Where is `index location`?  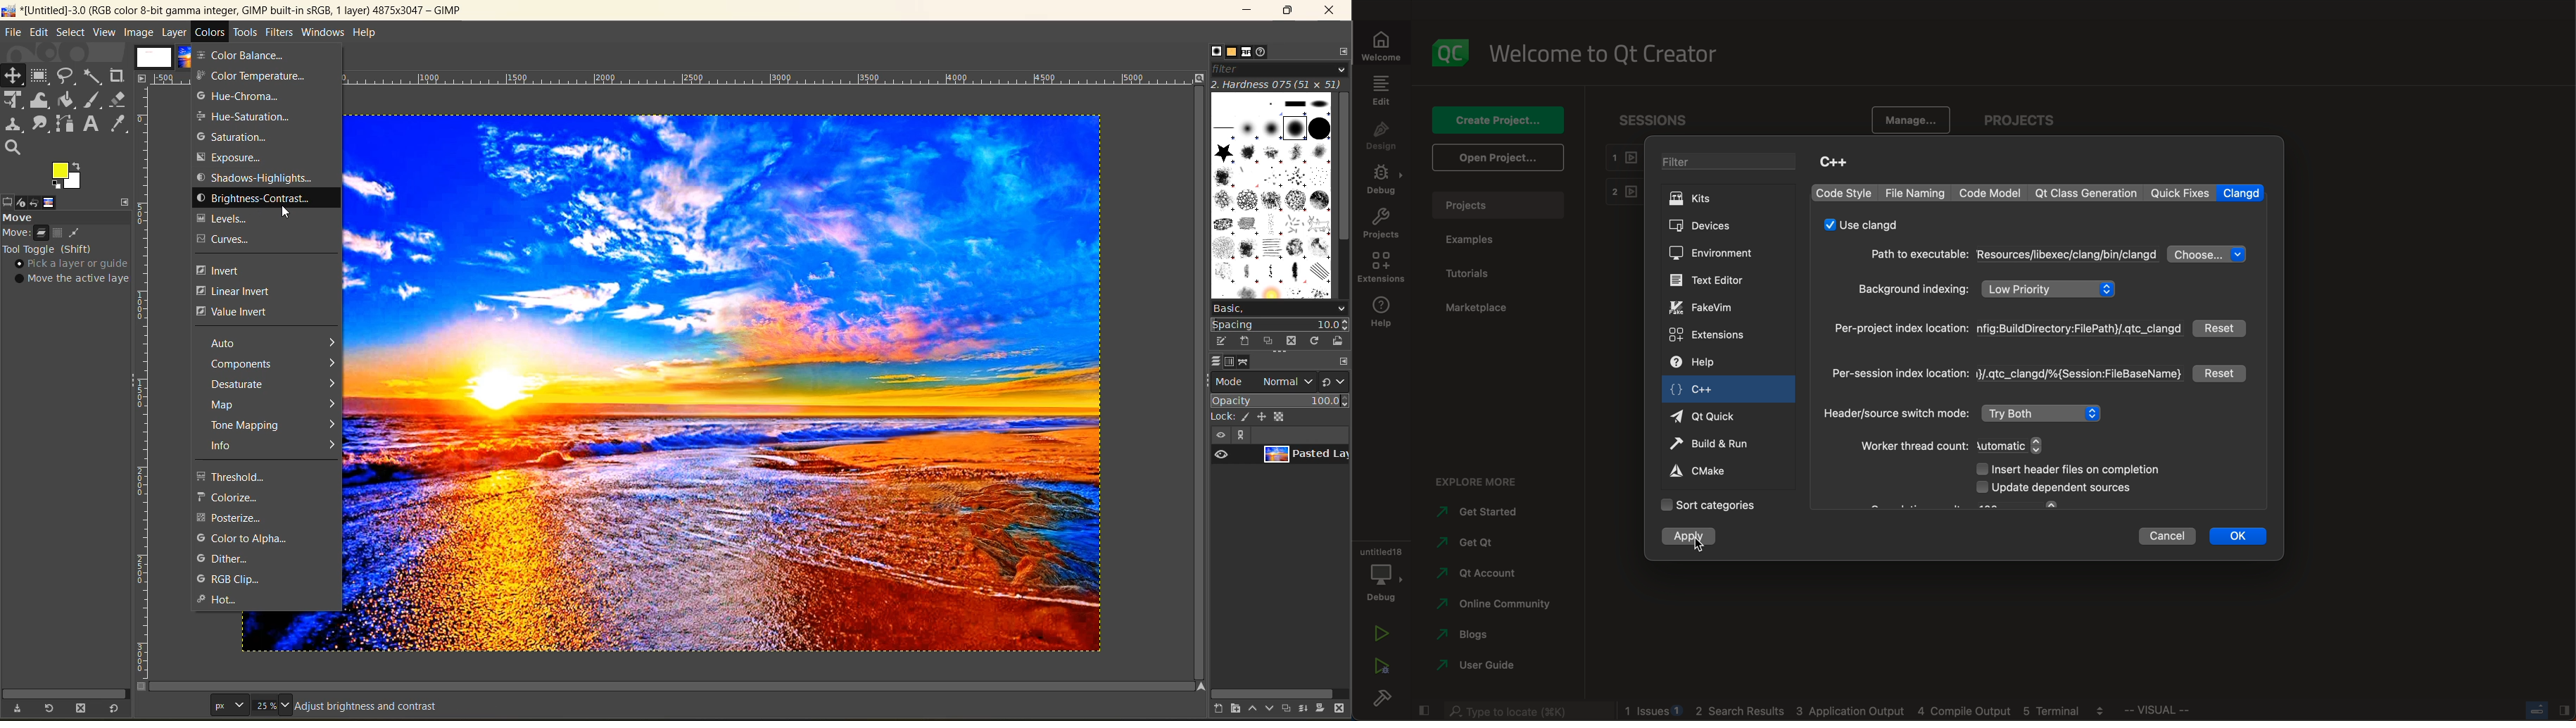 index location is located at coordinates (2008, 331).